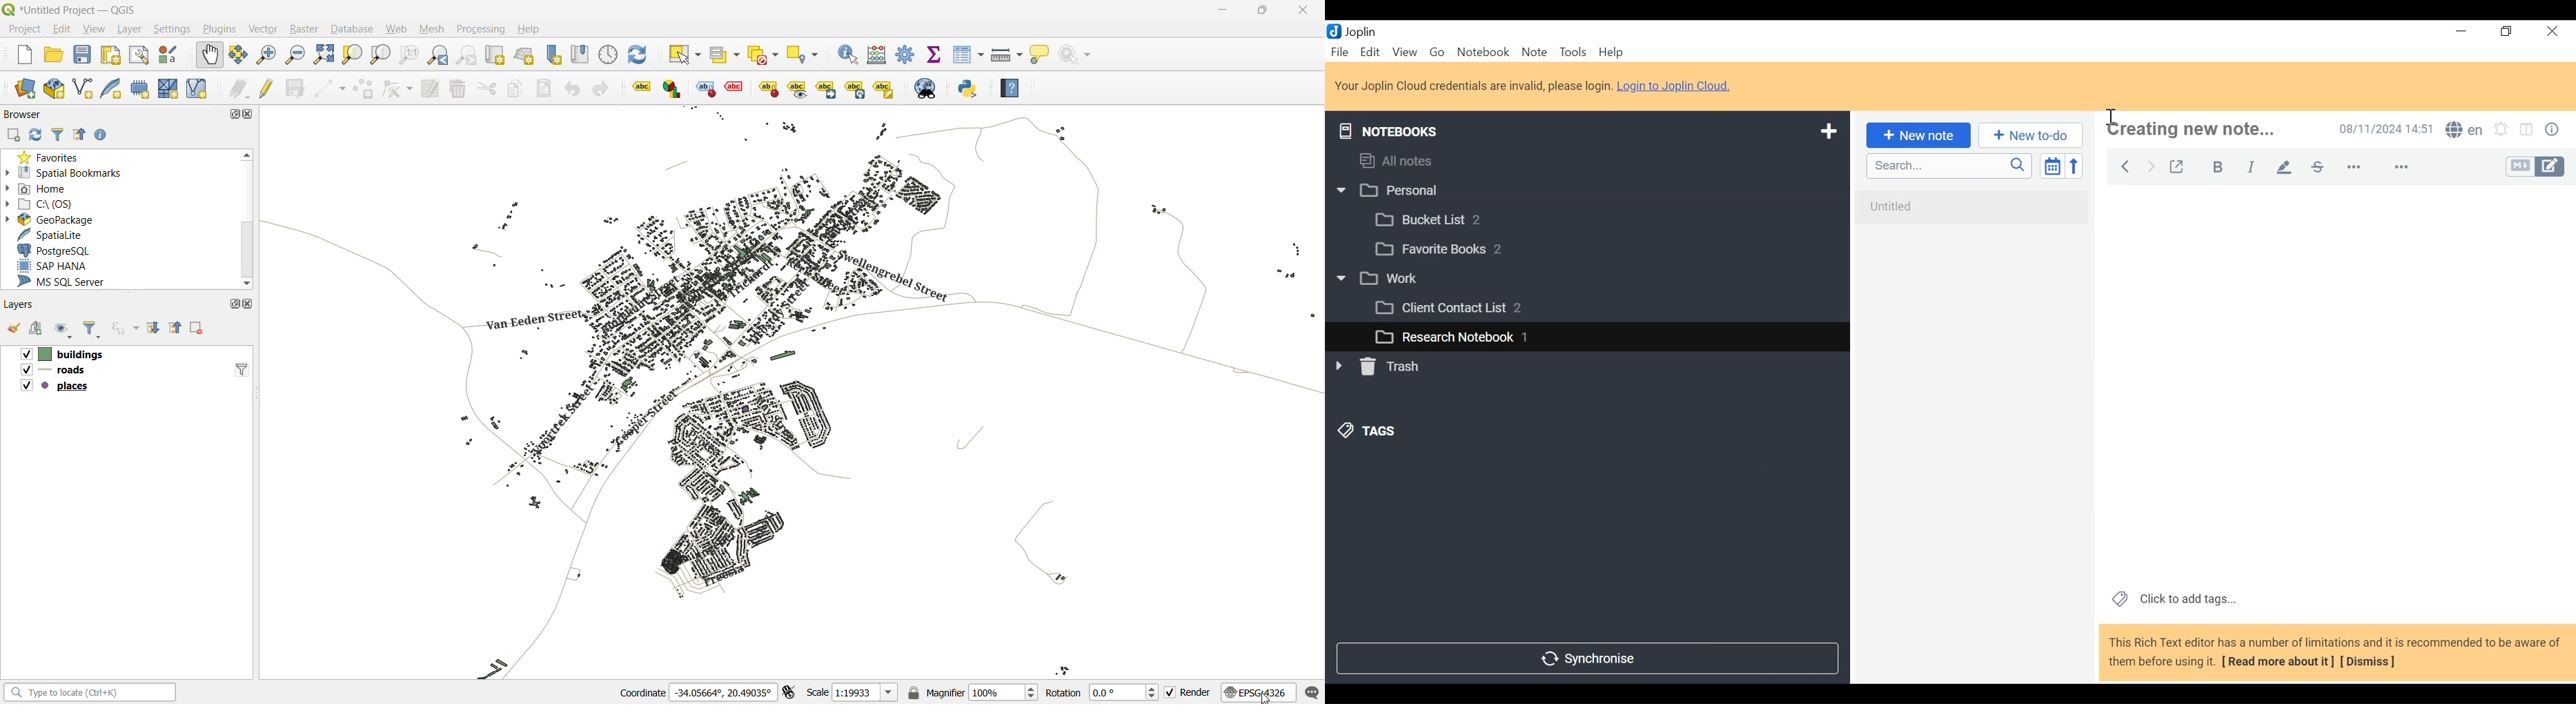  I want to click on Set alarm, so click(2501, 131).